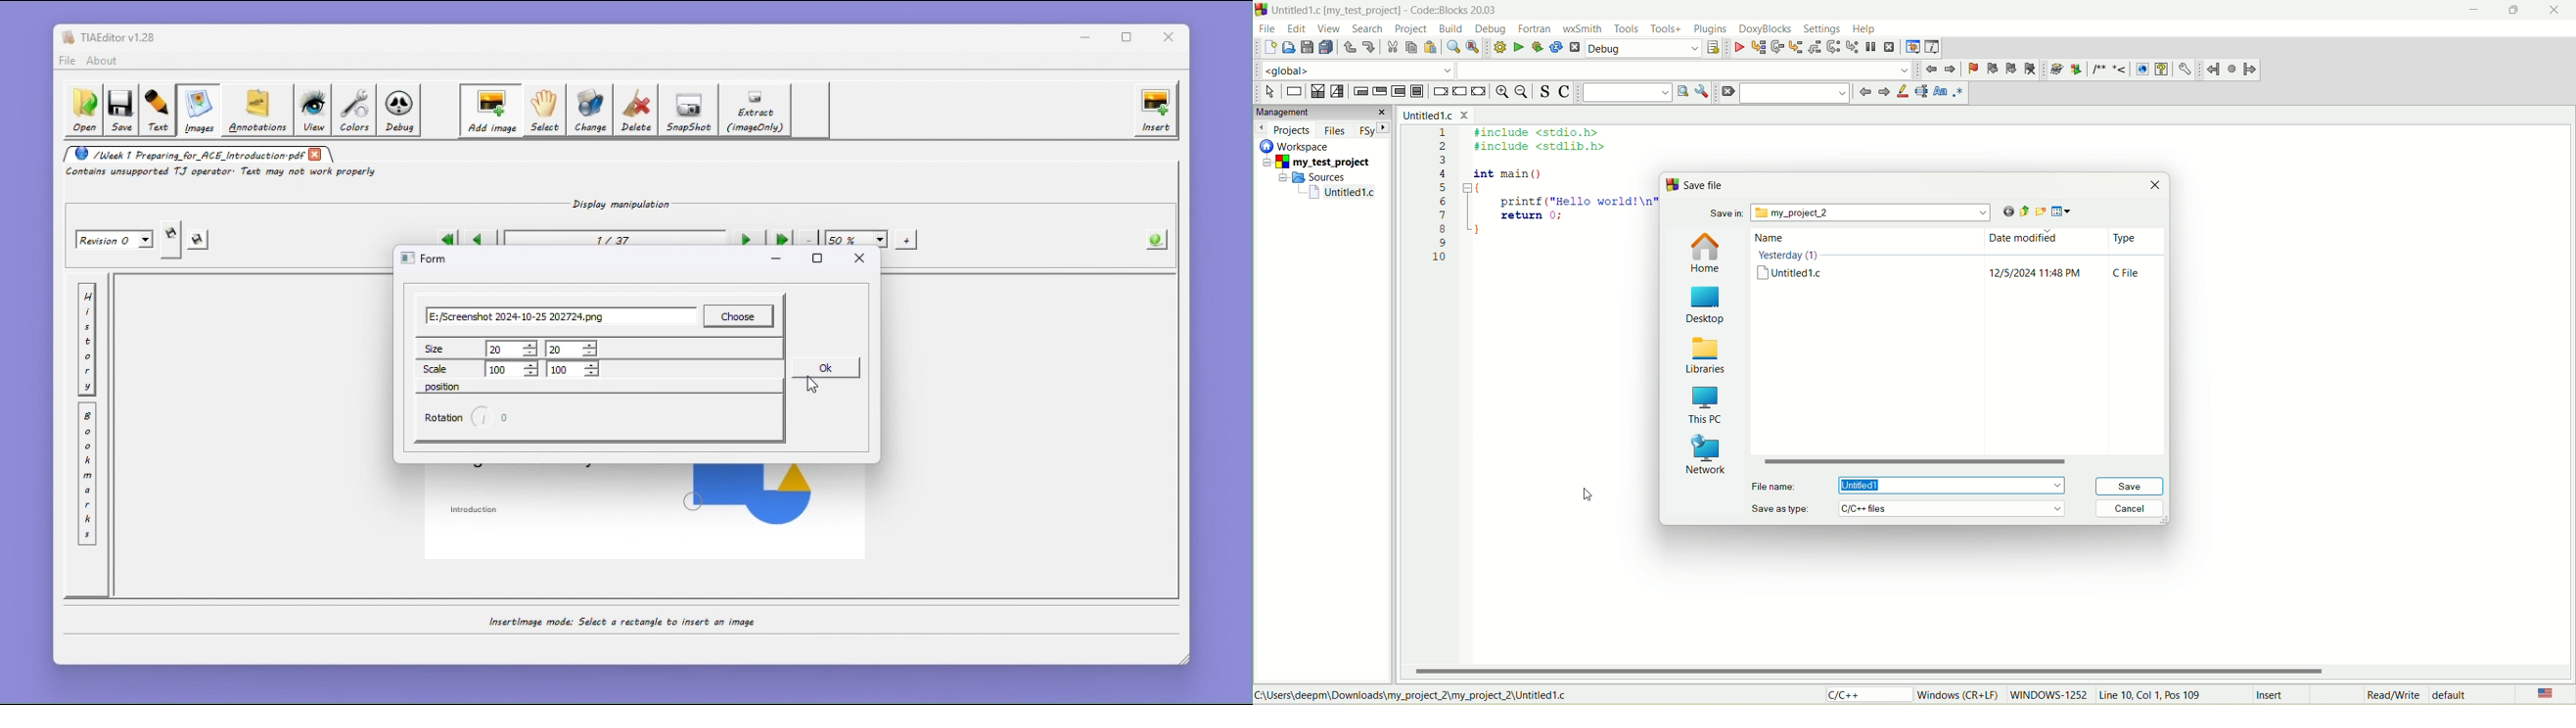  What do you see at coordinates (2012, 69) in the screenshot?
I see `next bookmark` at bounding box center [2012, 69].